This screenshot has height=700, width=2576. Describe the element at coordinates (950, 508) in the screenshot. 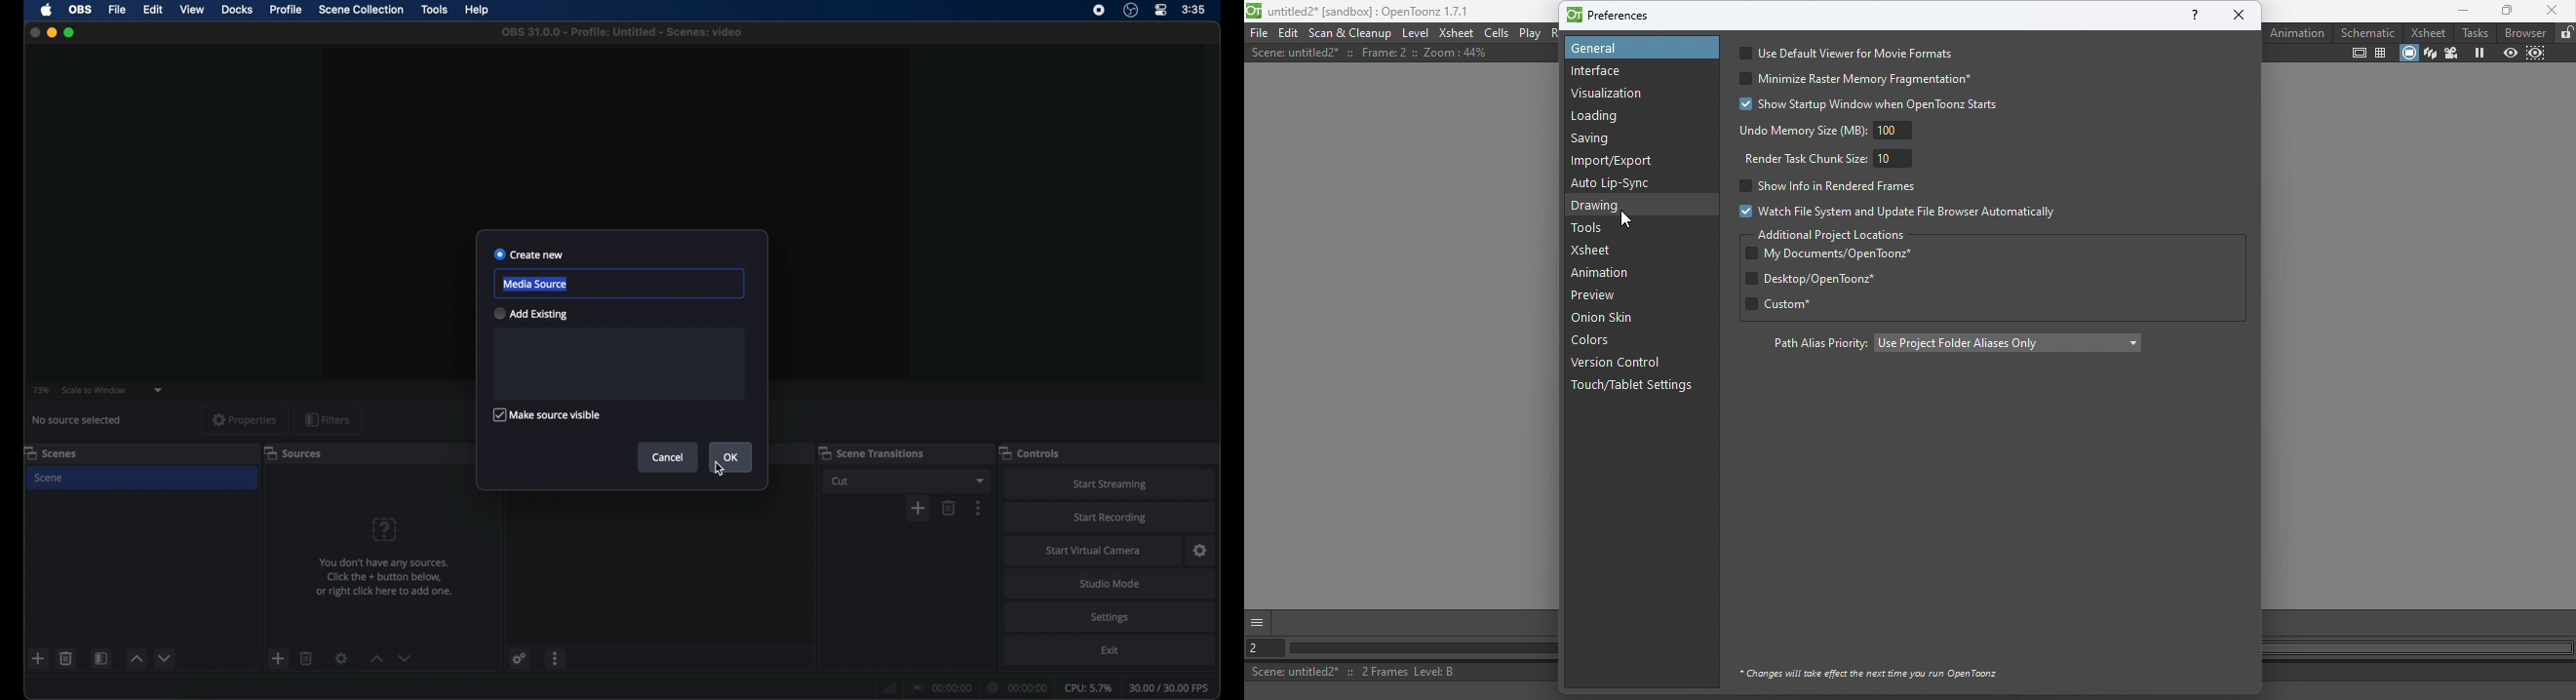

I see `delete` at that location.